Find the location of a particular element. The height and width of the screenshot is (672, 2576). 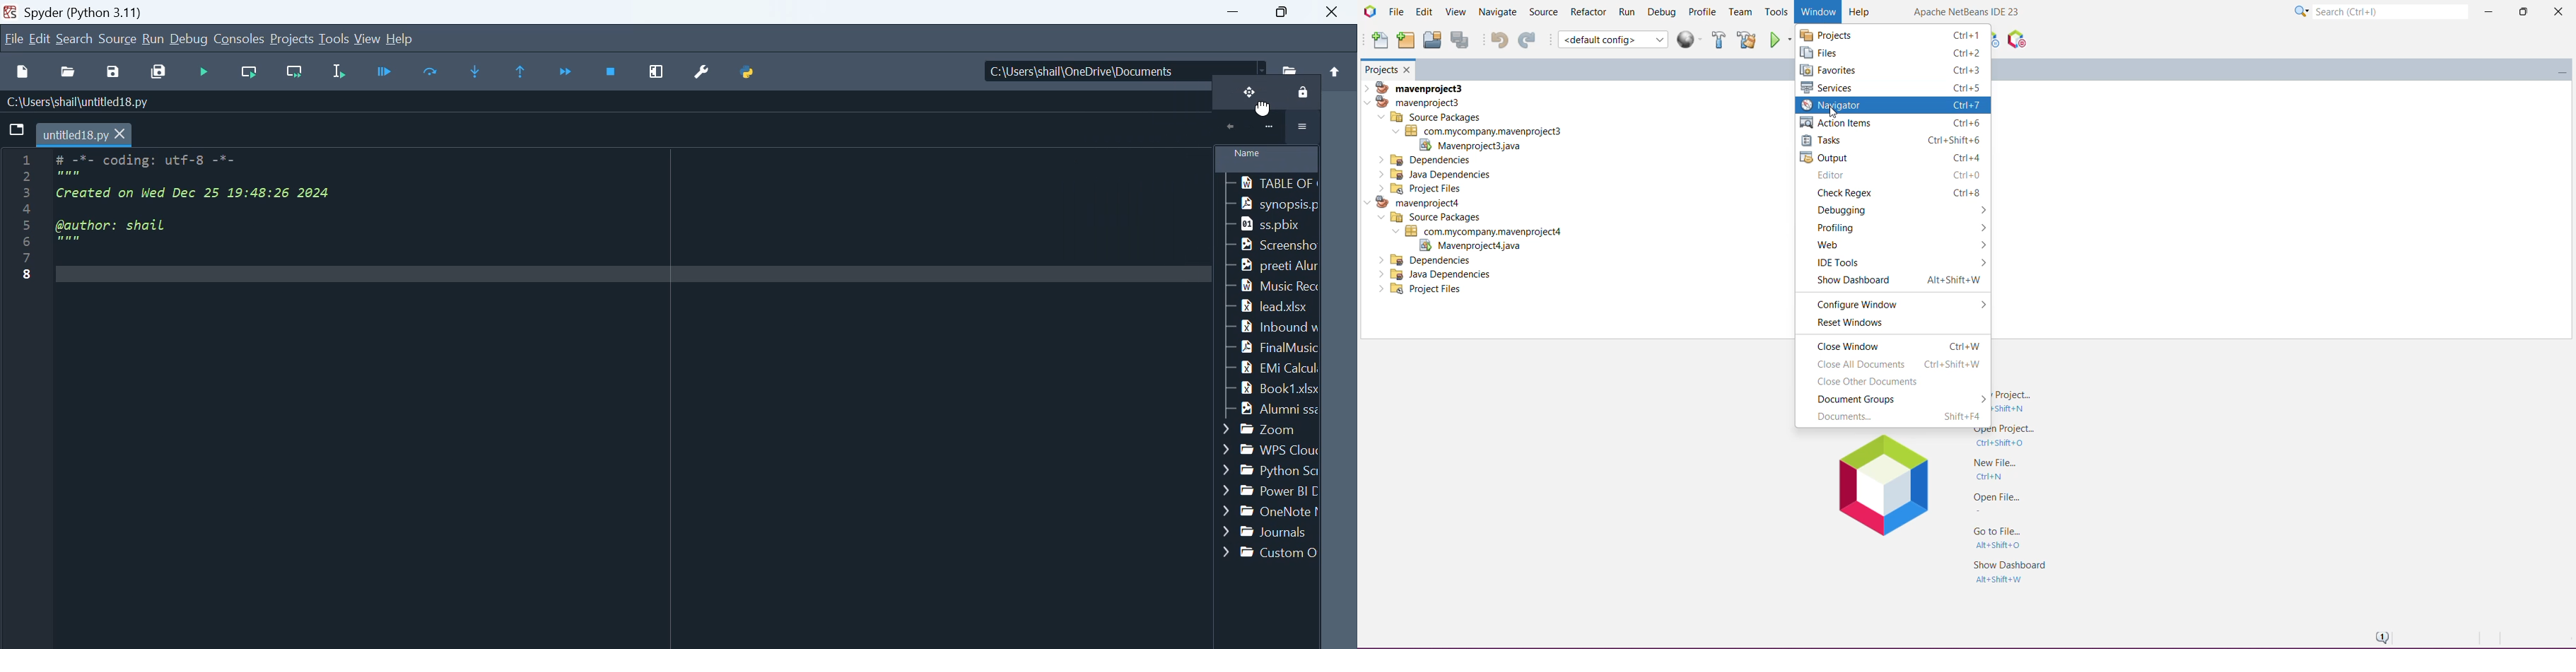

synopsis.p.. is located at coordinates (1272, 206).